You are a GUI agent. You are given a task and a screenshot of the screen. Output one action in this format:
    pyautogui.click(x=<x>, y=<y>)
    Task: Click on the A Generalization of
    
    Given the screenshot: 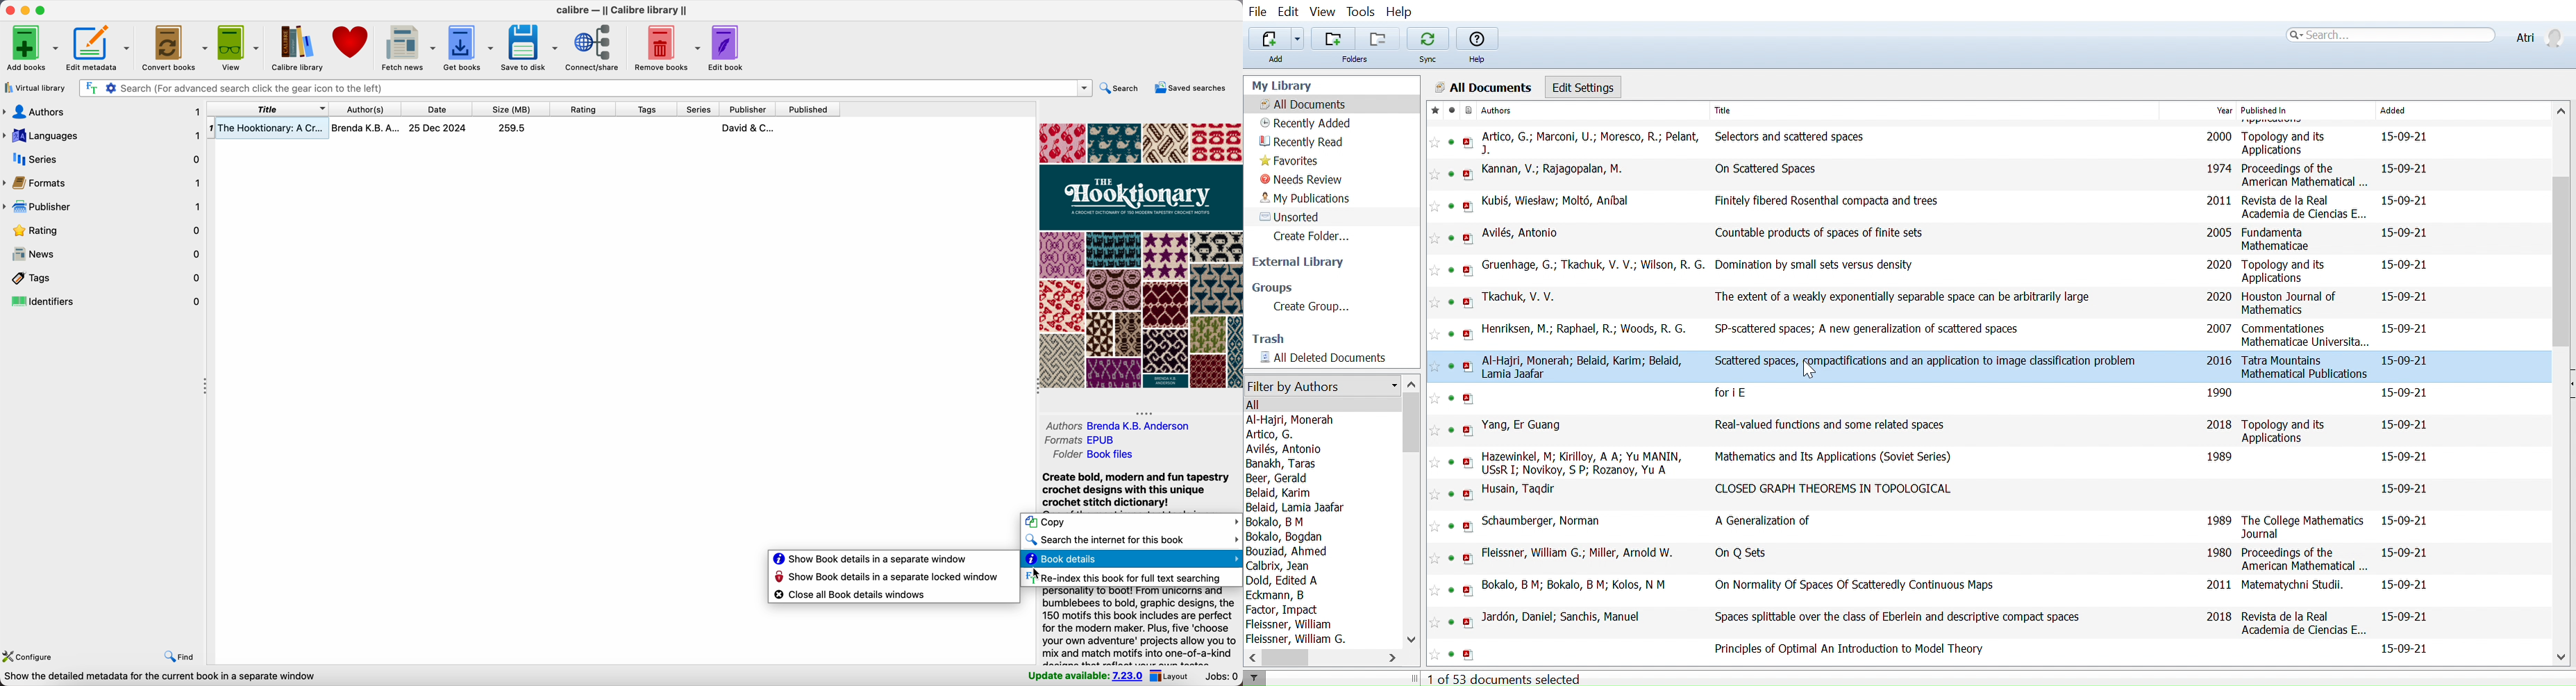 What is the action you would take?
    pyautogui.click(x=1762, y=519)
    